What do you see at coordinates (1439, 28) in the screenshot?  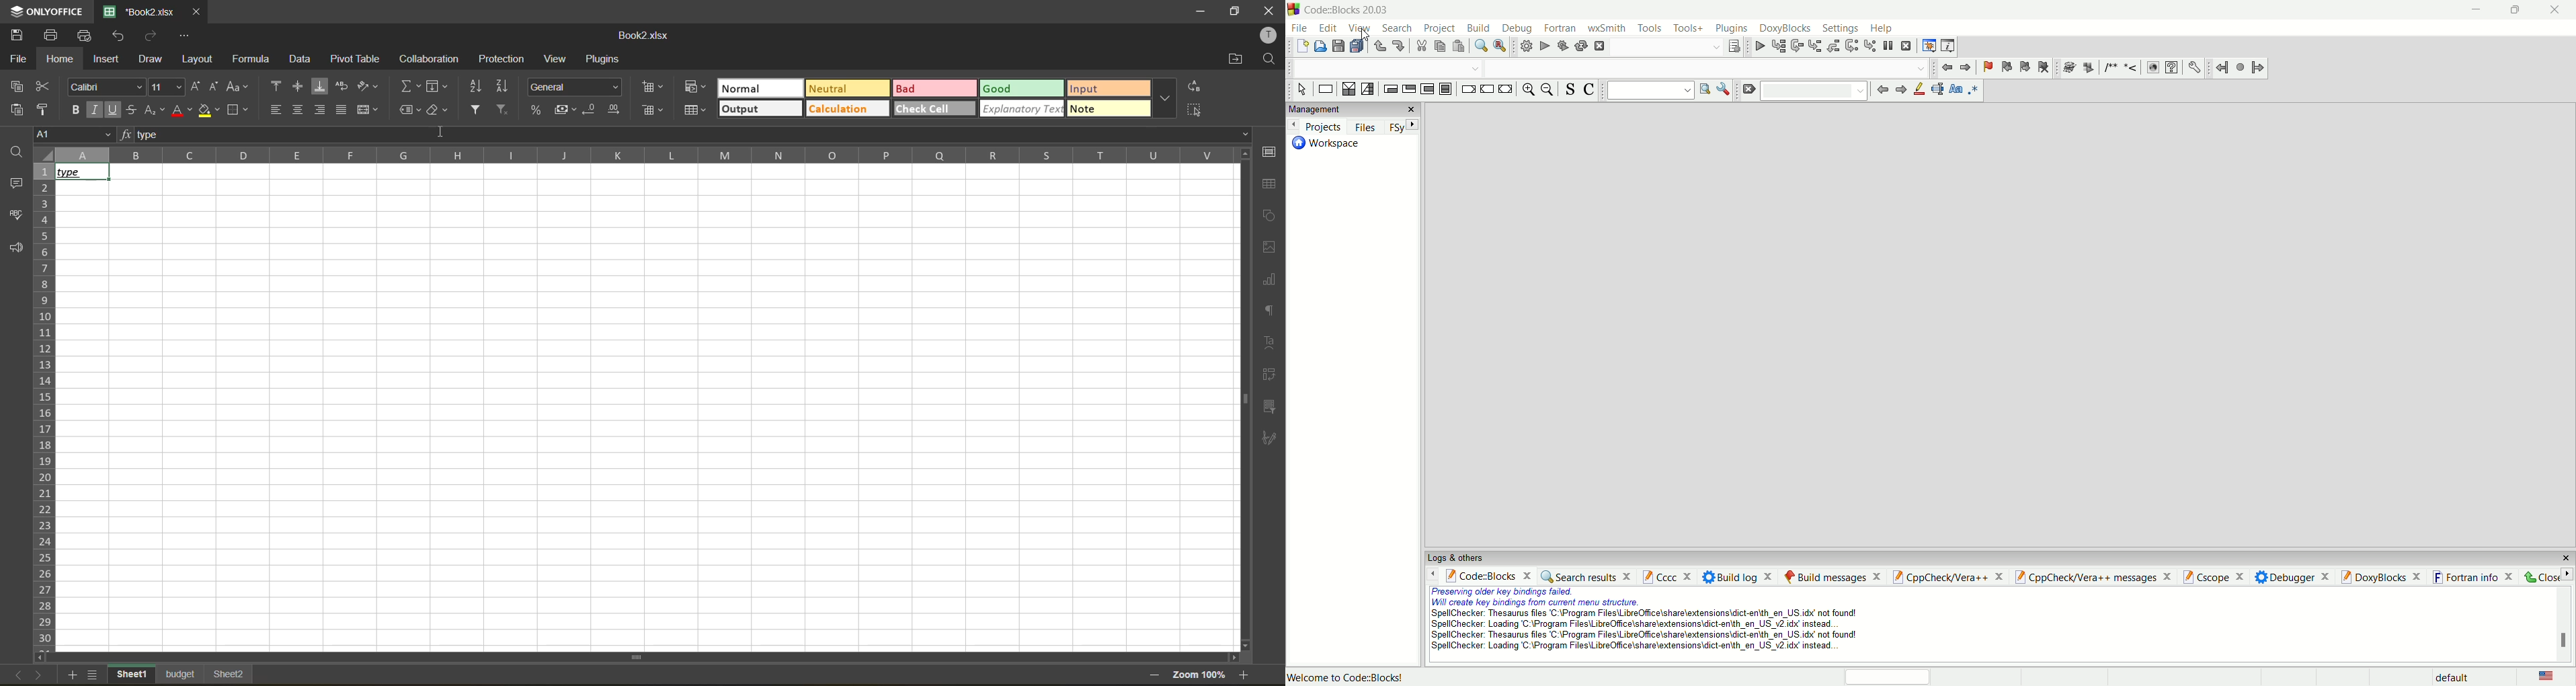 I see `project` at bounding box center [1439, 28].